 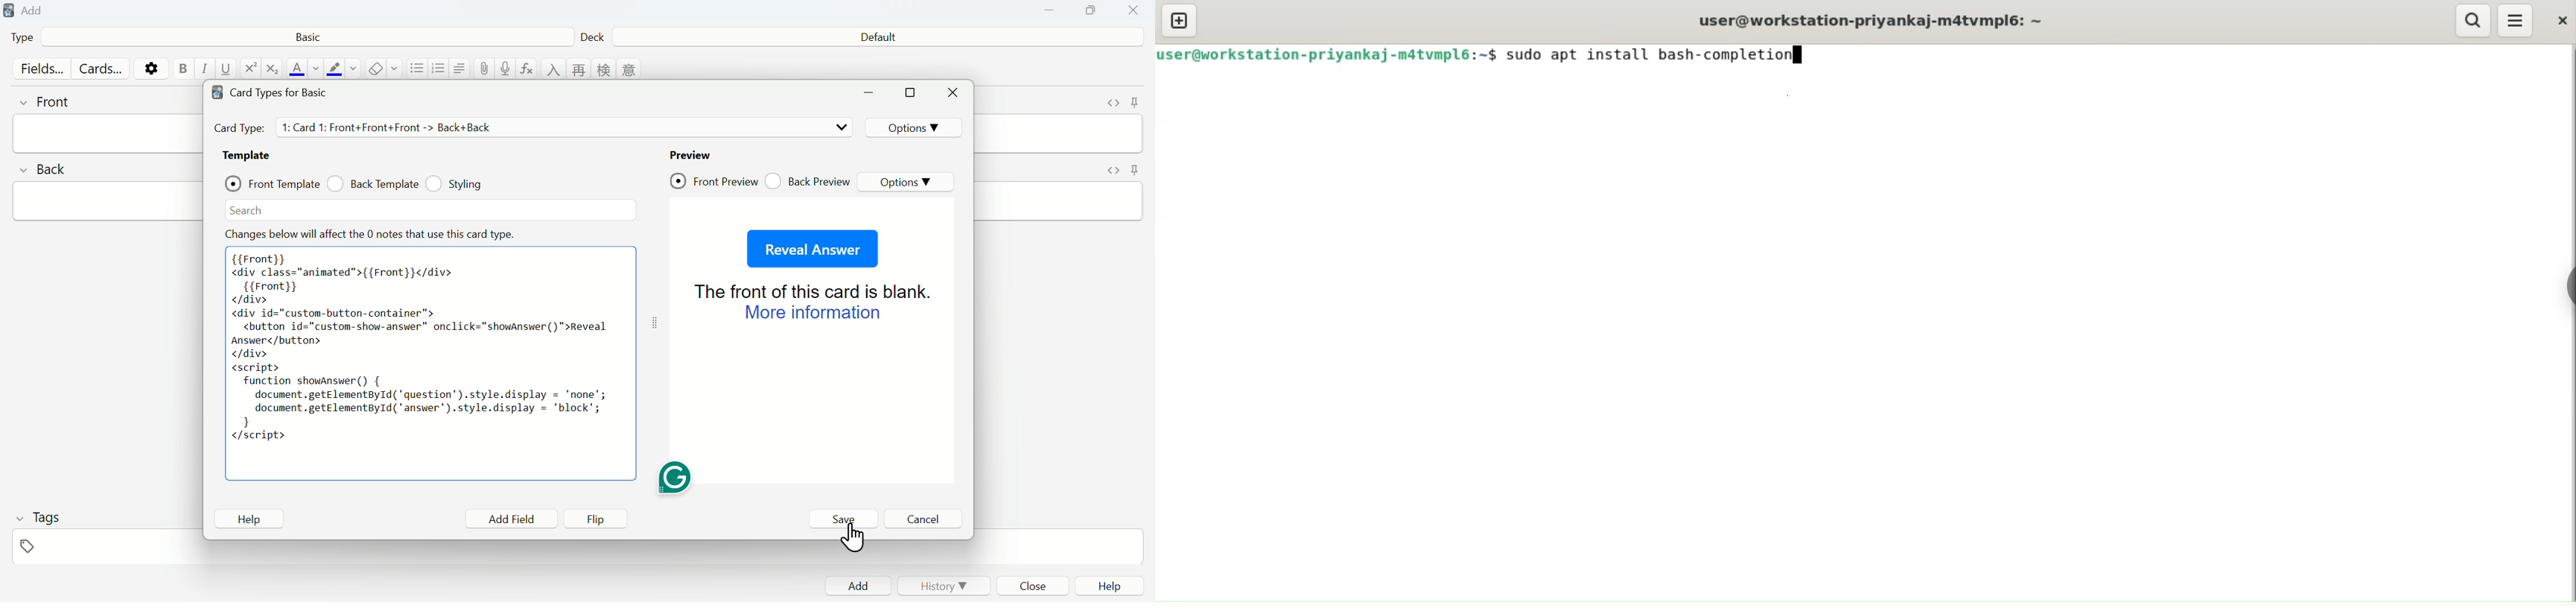 I want to click on toggle expand/contract, so click(x=655, y=324).